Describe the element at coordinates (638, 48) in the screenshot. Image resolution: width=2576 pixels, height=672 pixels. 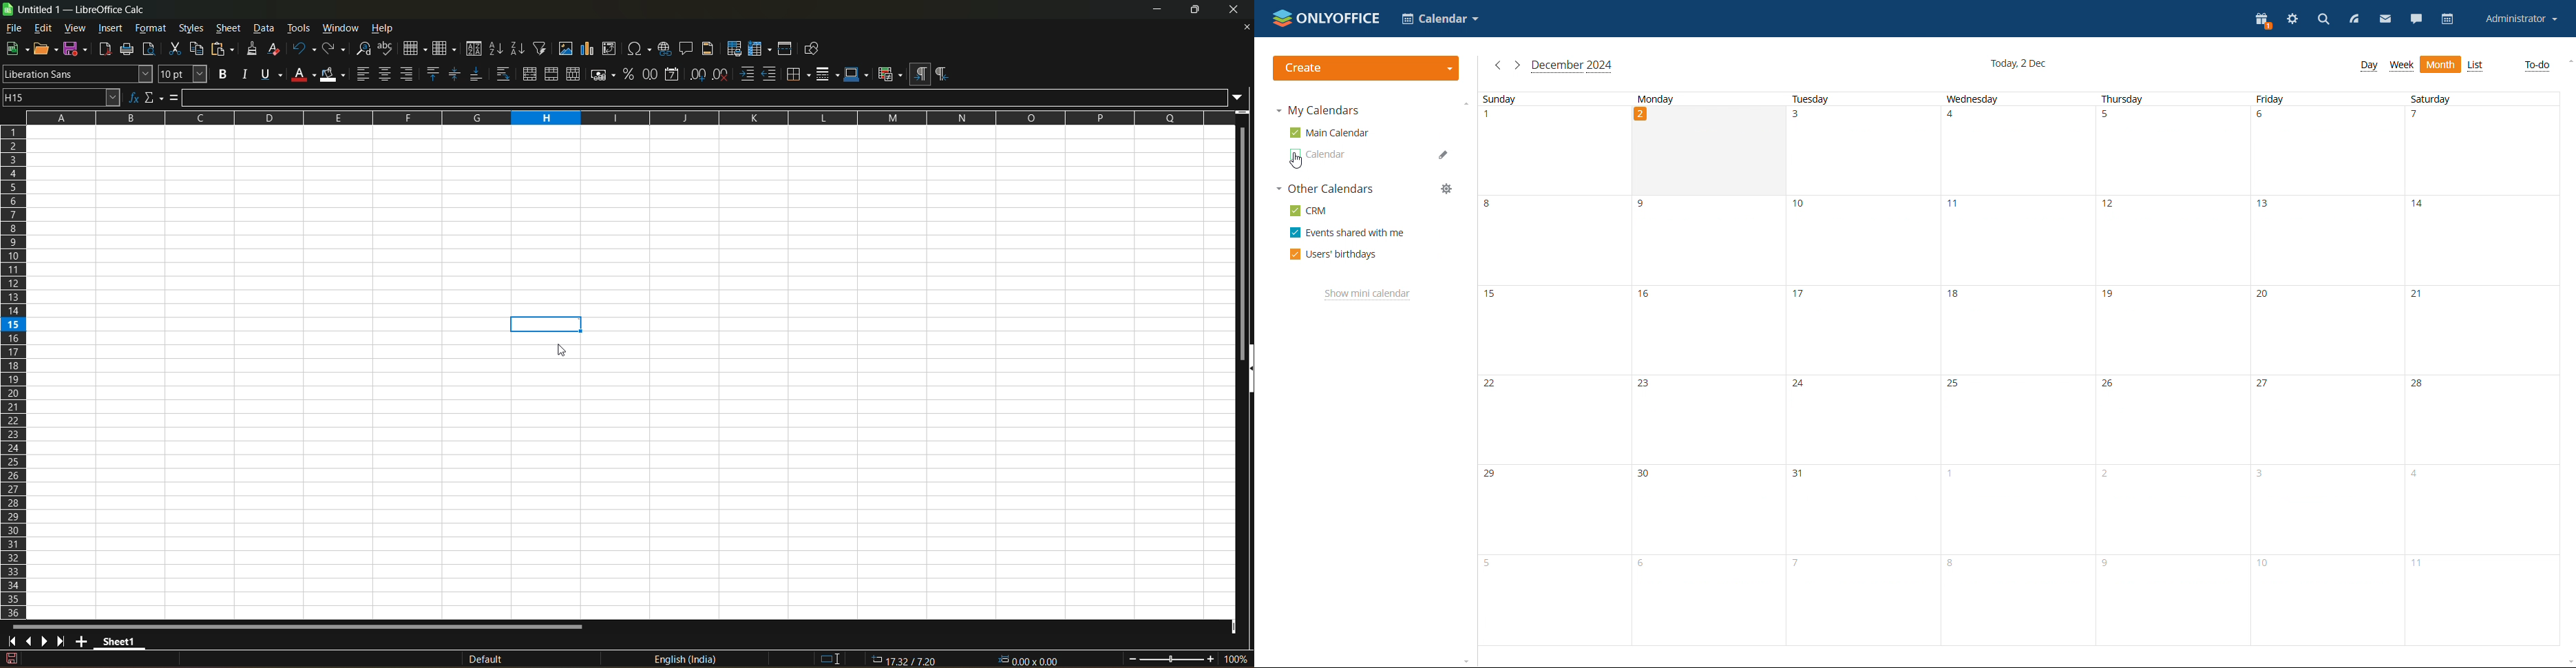
I see `insert special characters` at that location.